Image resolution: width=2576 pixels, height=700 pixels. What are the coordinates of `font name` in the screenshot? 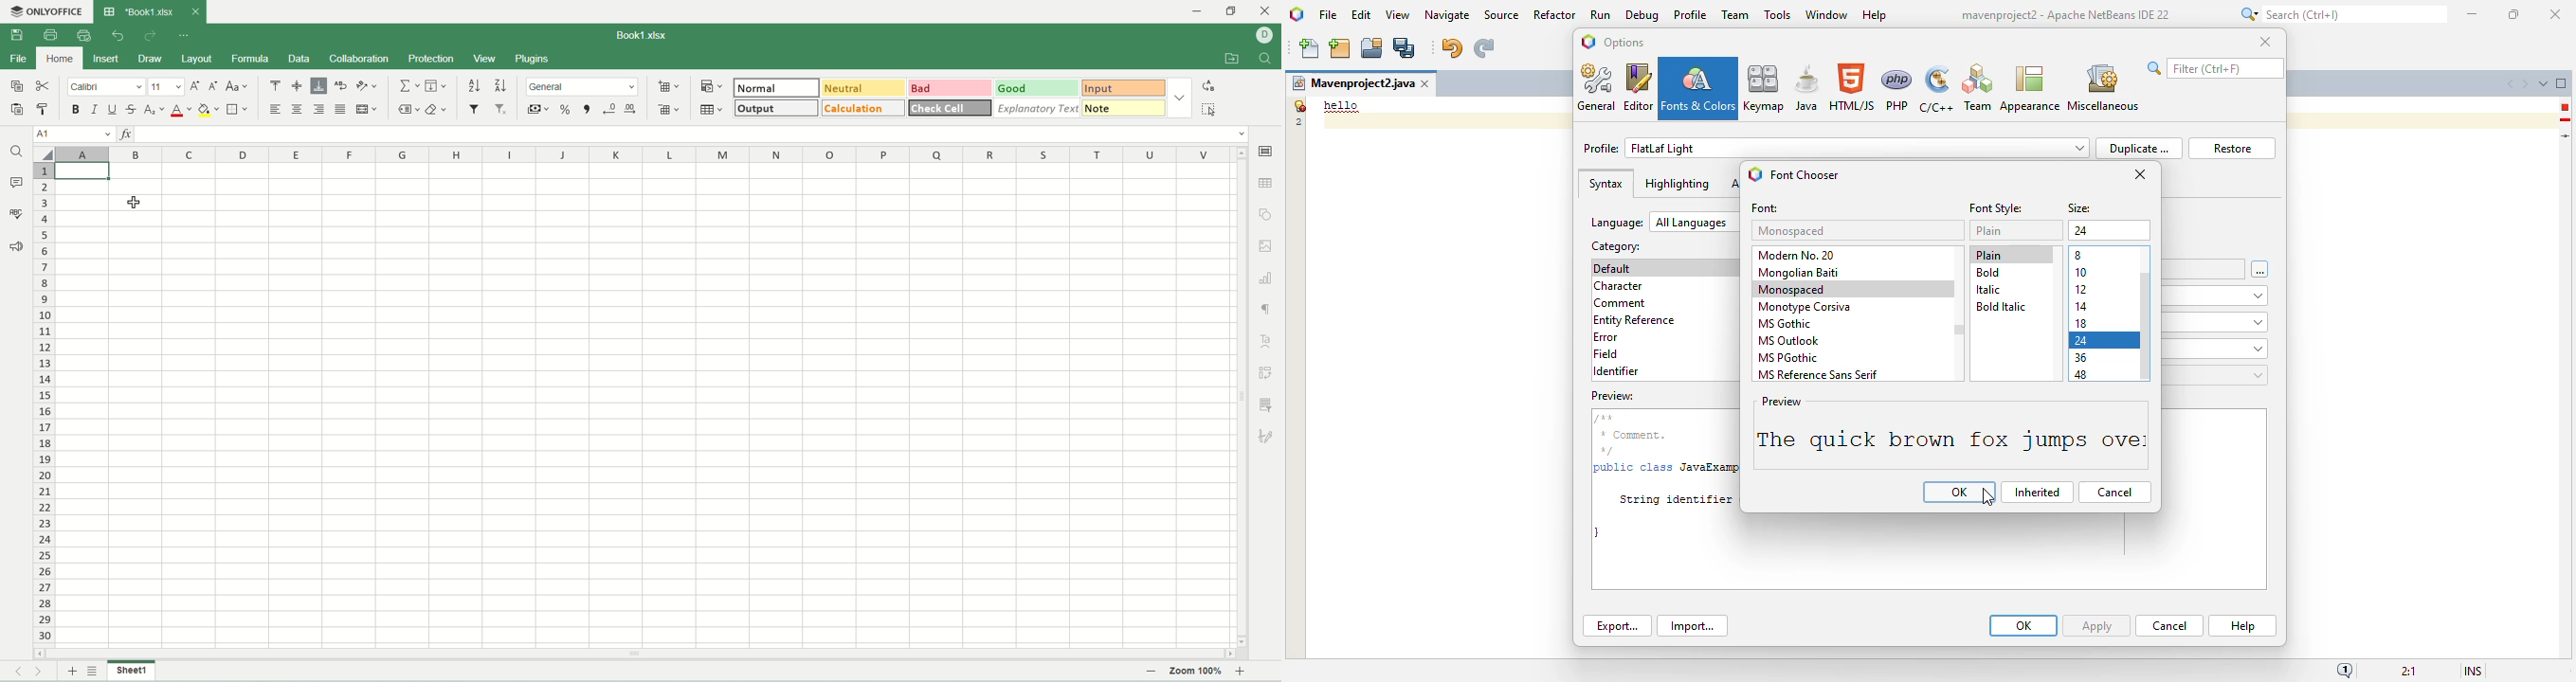 It's located at (108, 87).